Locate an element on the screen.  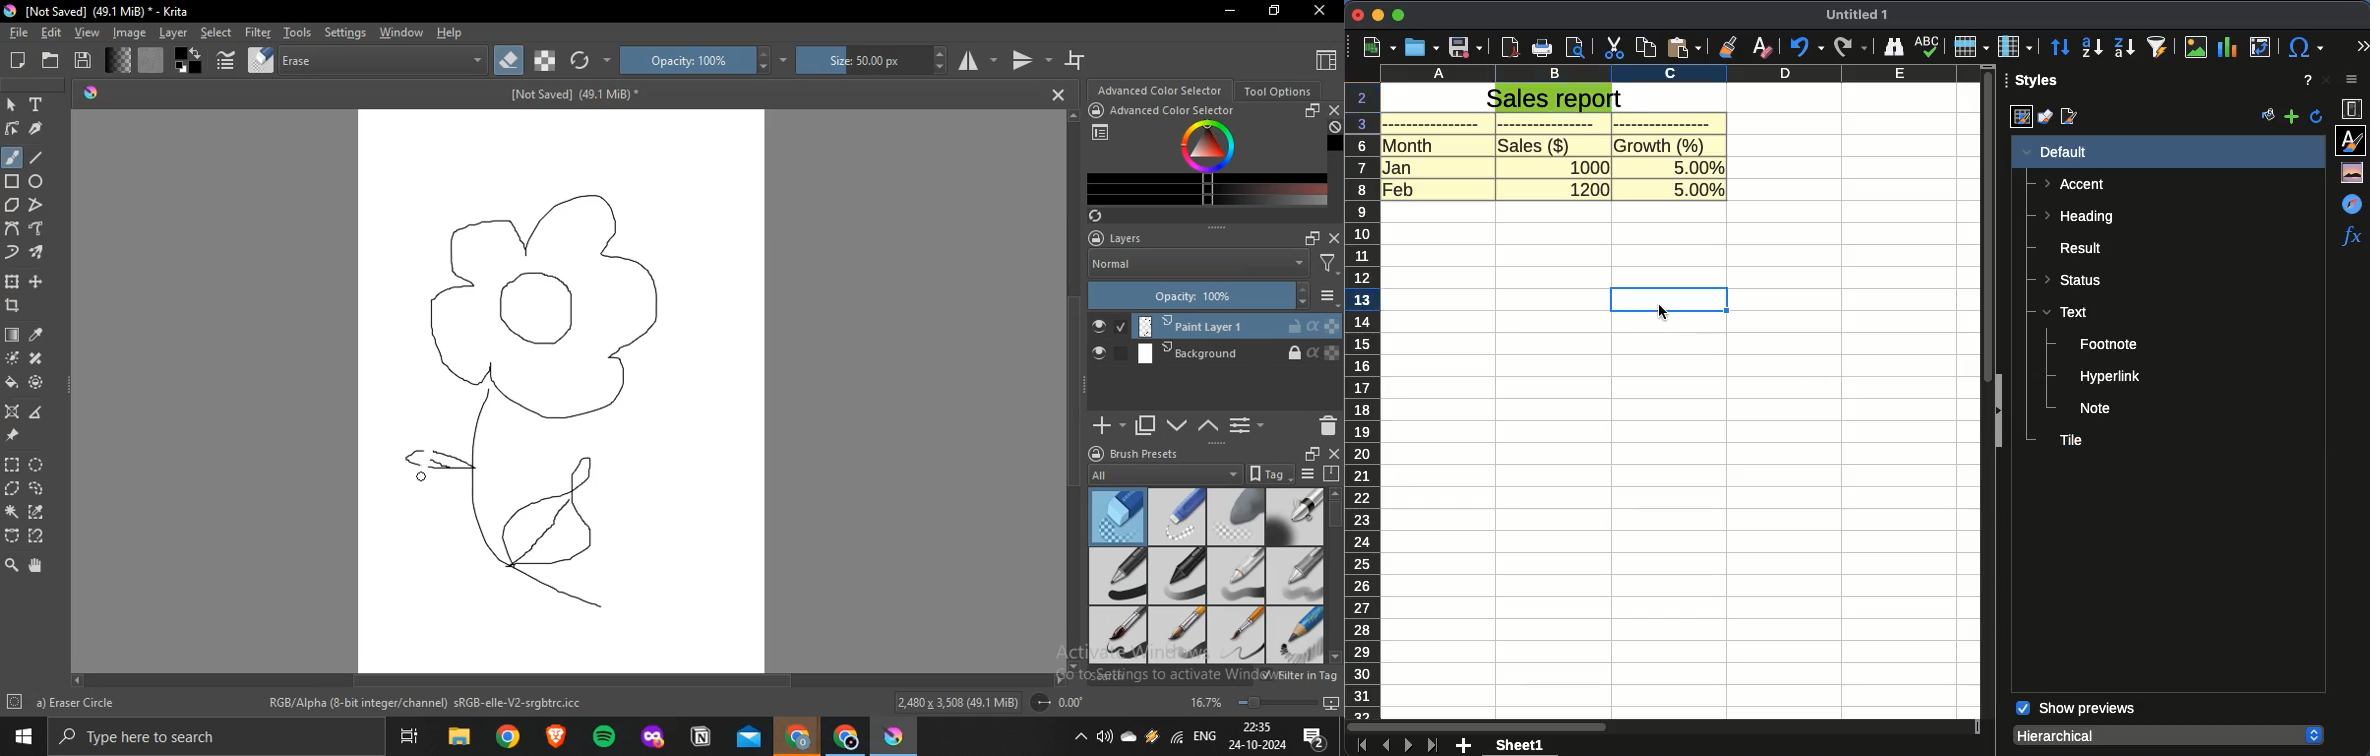
filter is located at coordinates (256, 32).